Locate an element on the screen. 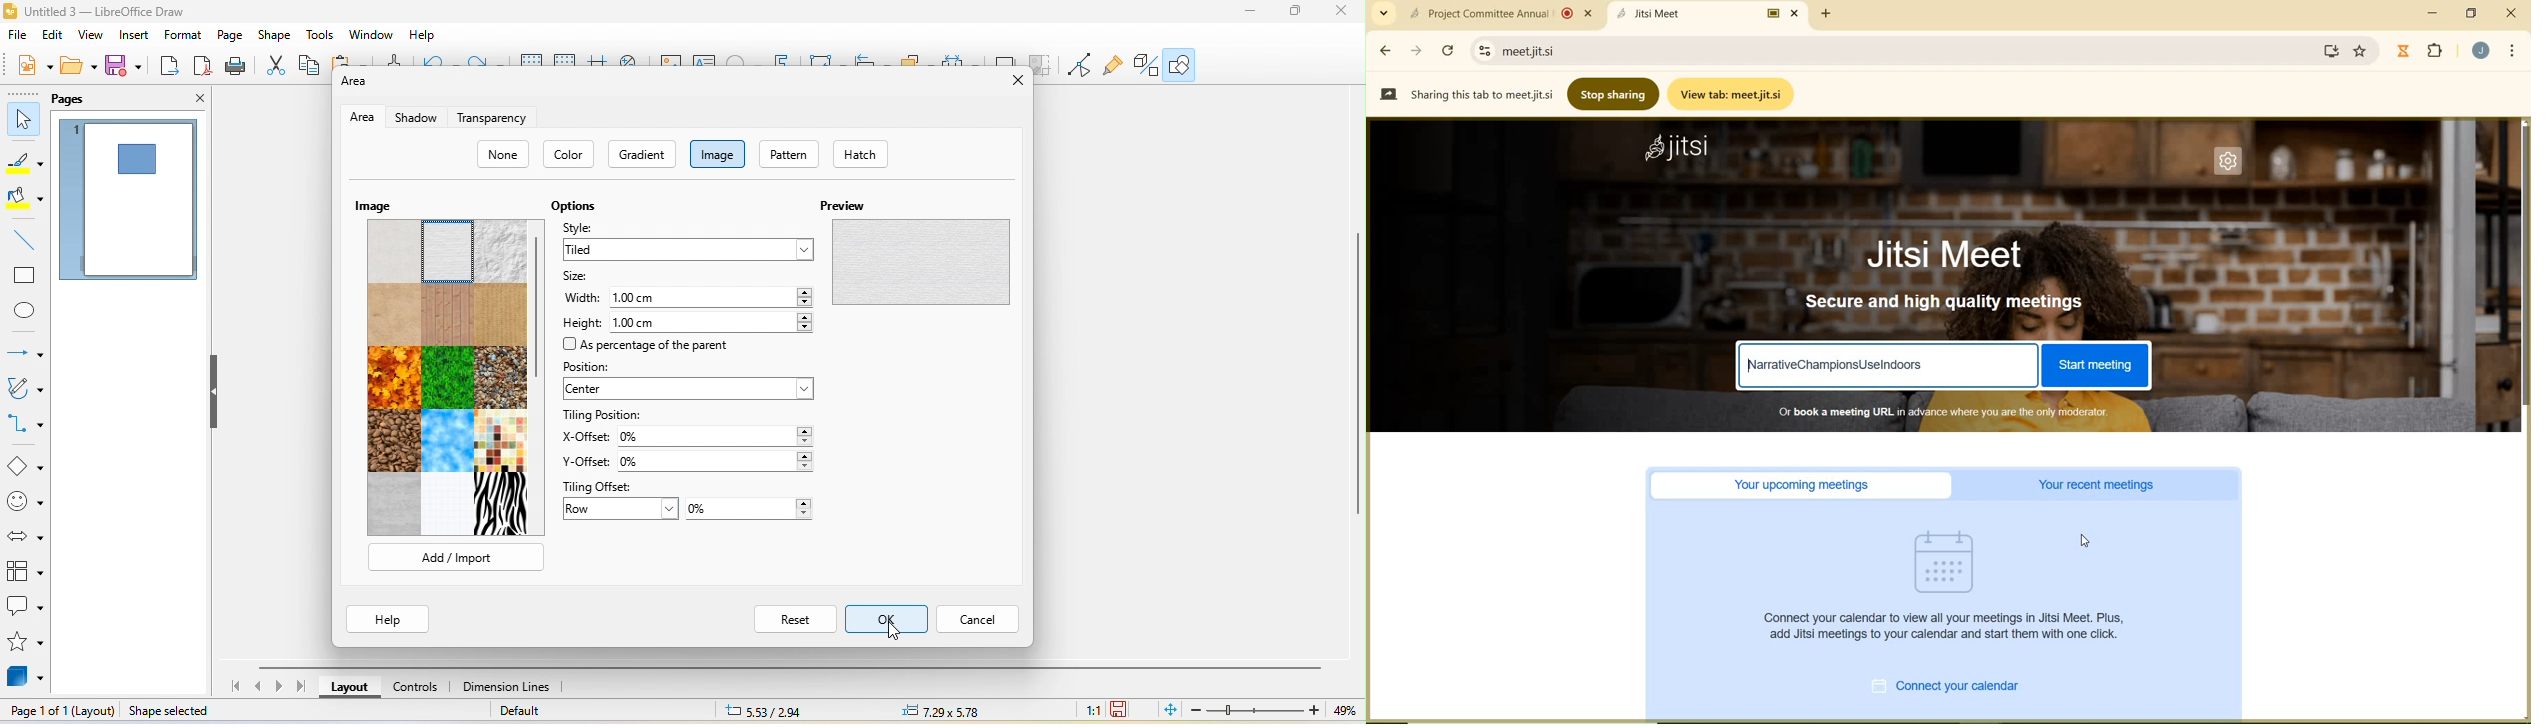 Image resolution: width=2548 pixels, height=728 pixels. arrange is located at coordinates (915, 58).